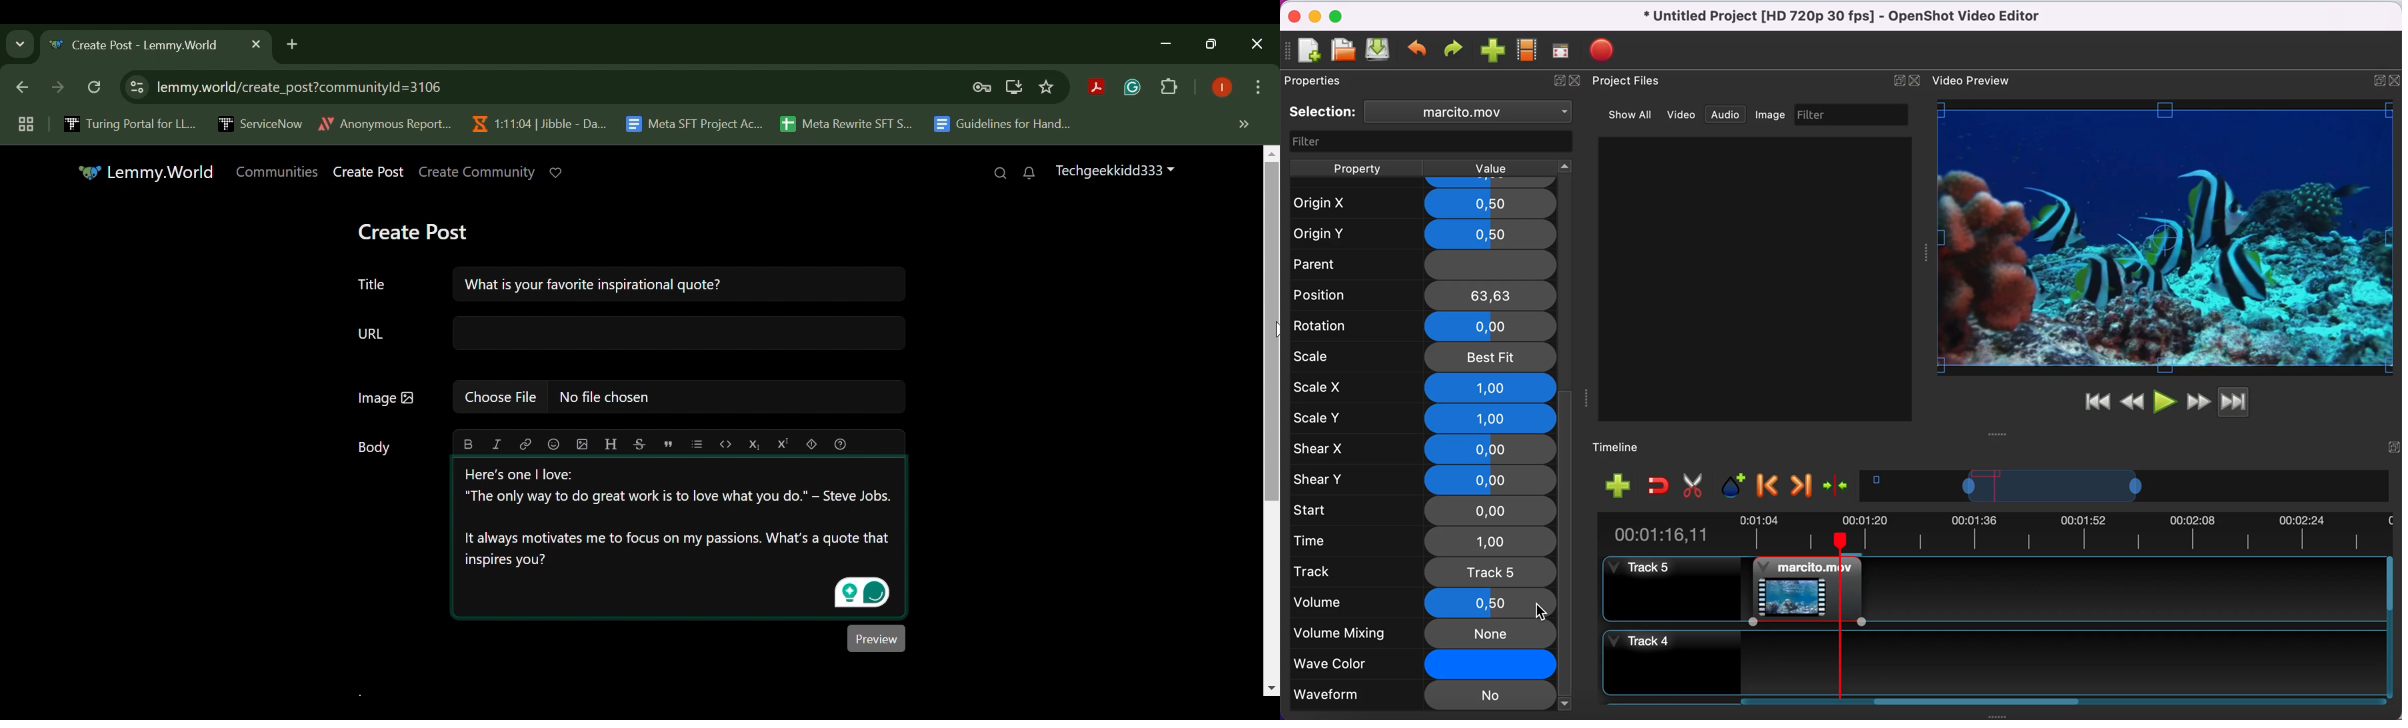 The height and width of the screenshot is (728, 2408). What do you see at coordinates (1774, 115) in the screenshot?
I see `image` at bounding box center [1774, 115].